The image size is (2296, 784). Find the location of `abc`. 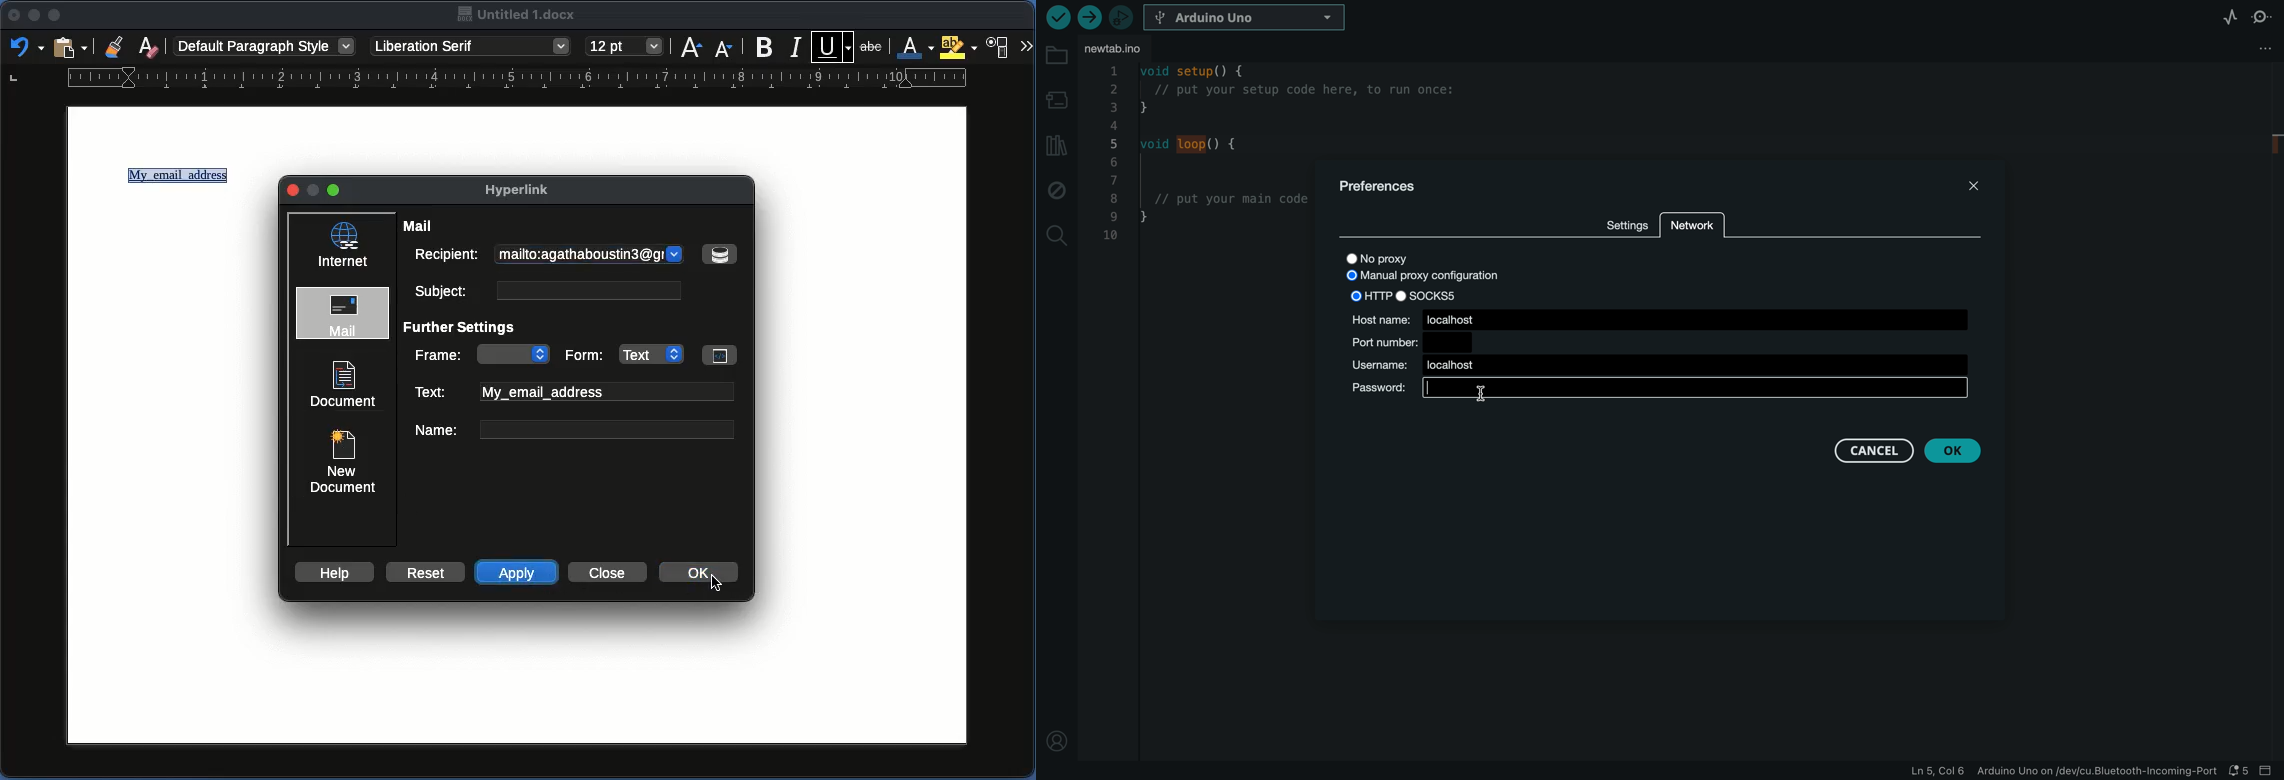

abc is located at coordinates (873, 49).